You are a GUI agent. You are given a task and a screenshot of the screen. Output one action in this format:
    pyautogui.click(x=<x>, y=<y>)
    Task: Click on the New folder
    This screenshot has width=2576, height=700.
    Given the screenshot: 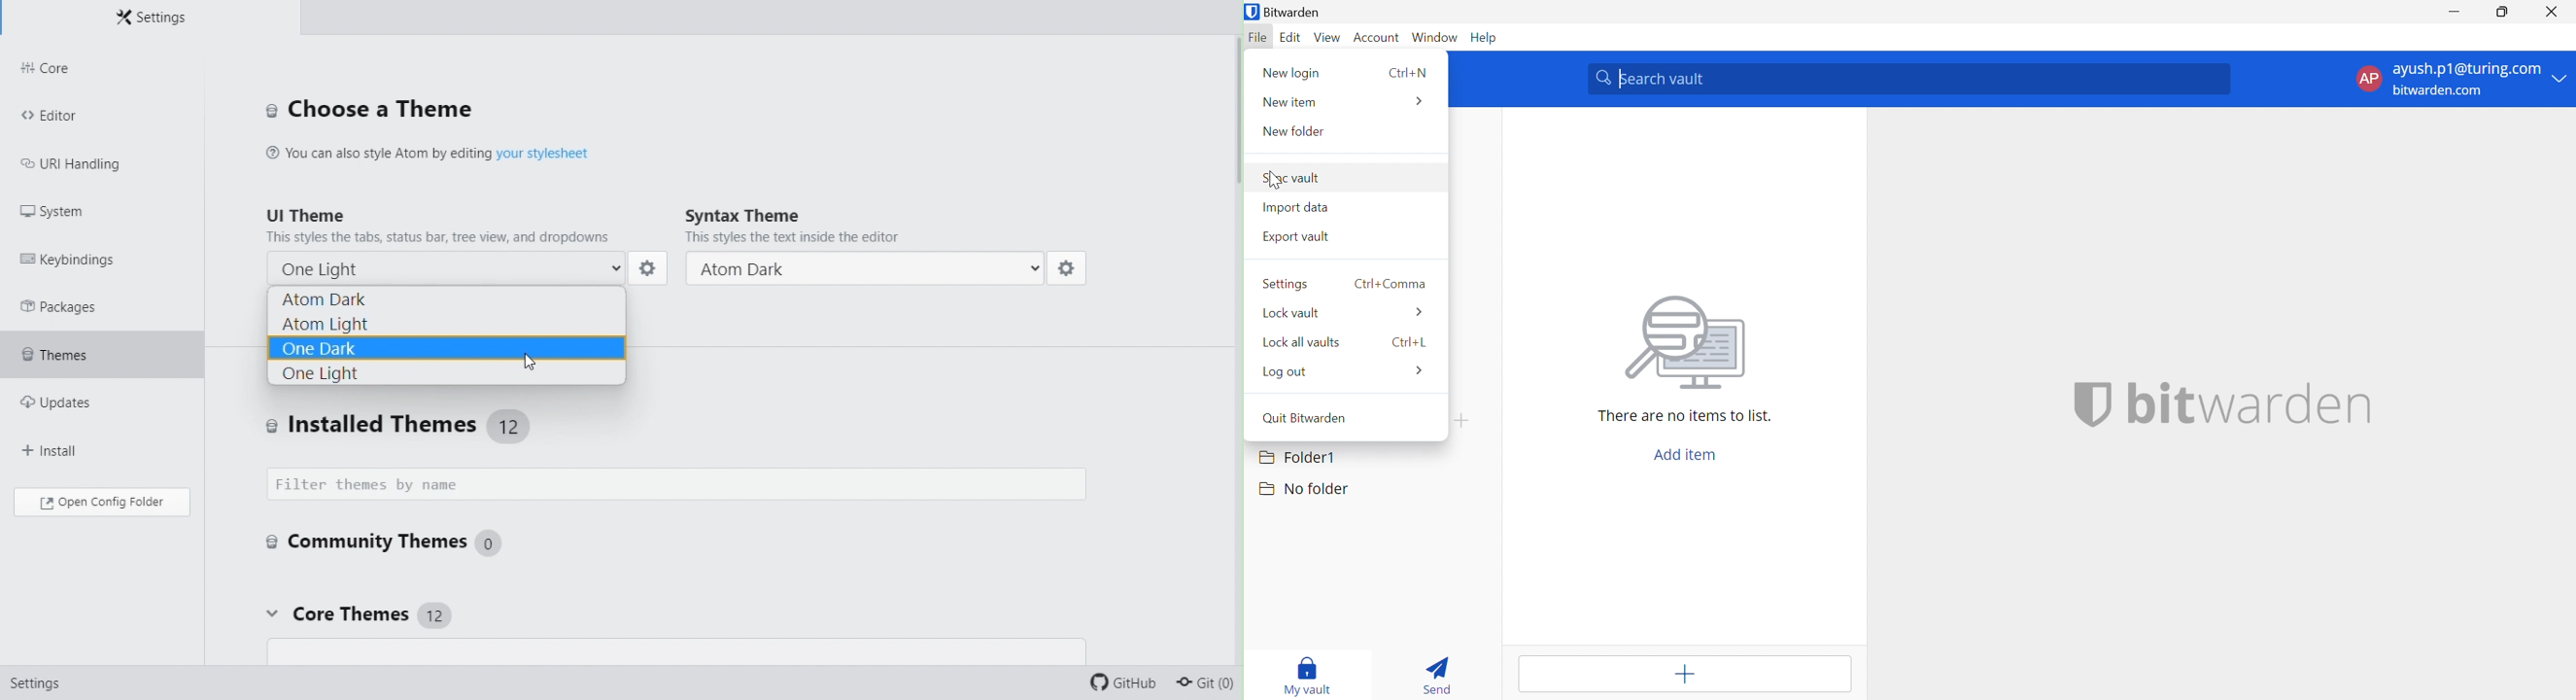 What is the action you would take?
    pyautogui.click(x=1296, y=129)
    